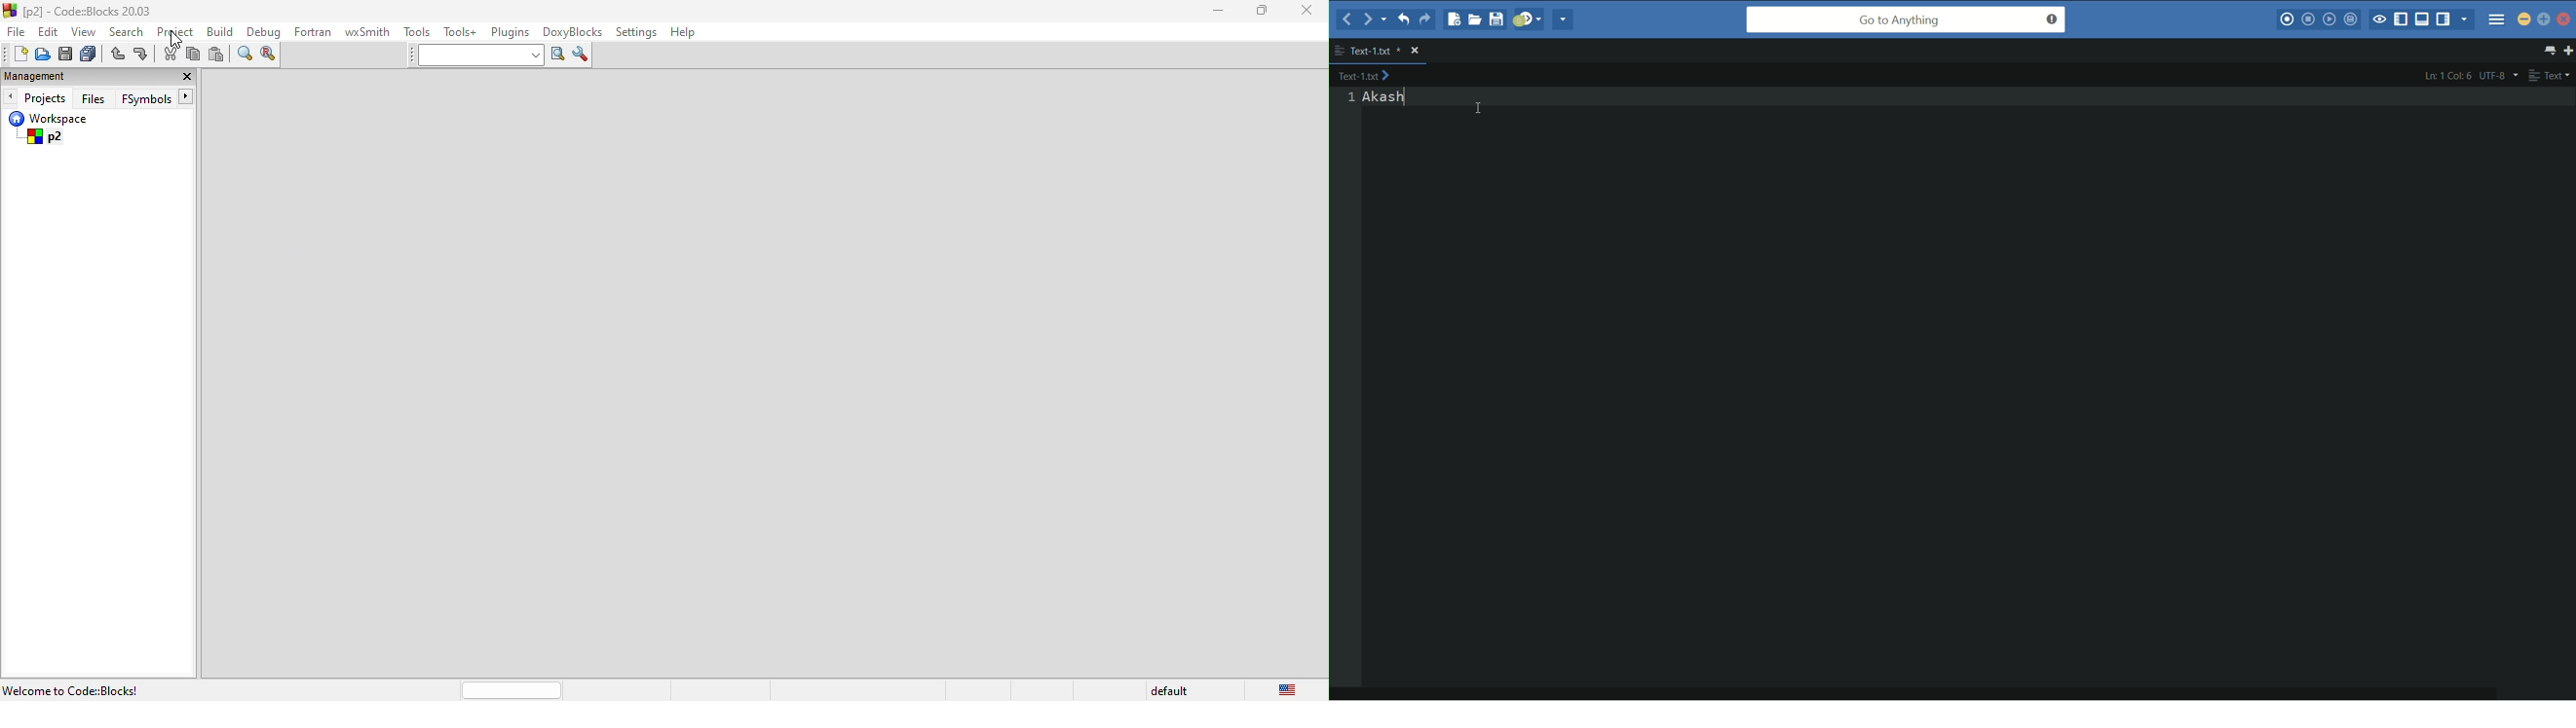 This screenshot has height=728, width=2576. I want to click on forward, so click(1374, 20).